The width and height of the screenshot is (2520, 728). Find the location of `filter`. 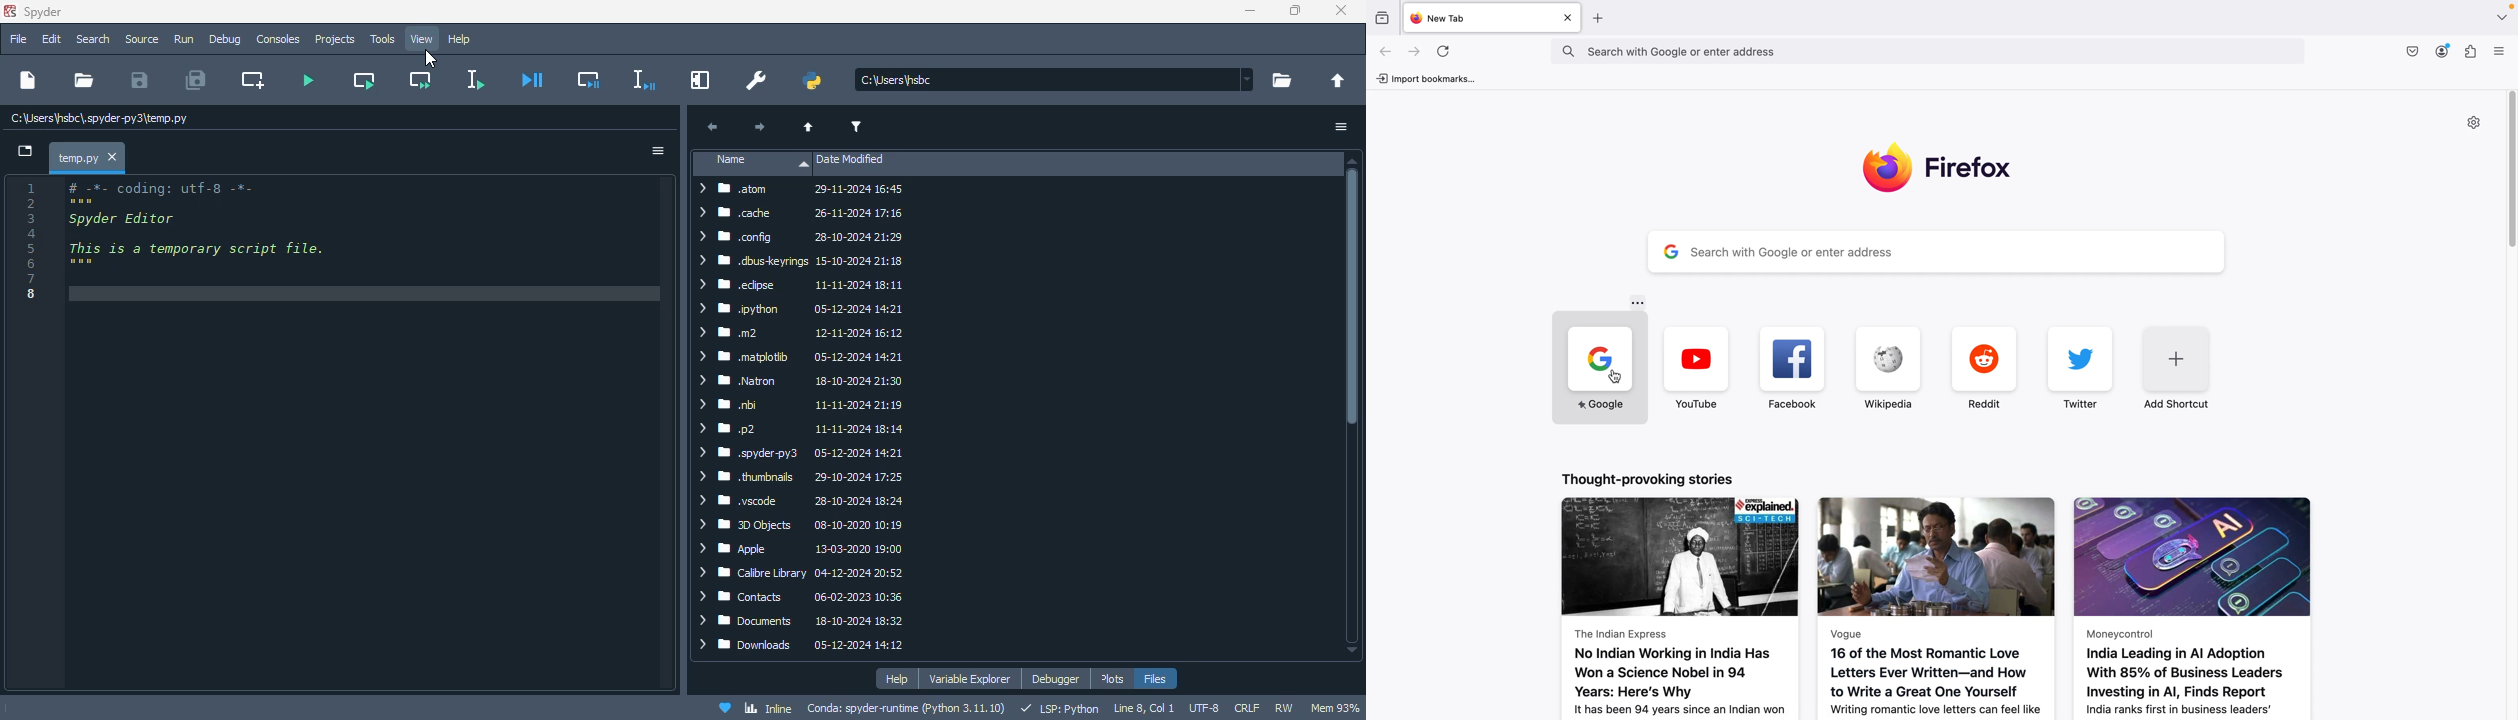

filter is located at coordinates (856, 127).